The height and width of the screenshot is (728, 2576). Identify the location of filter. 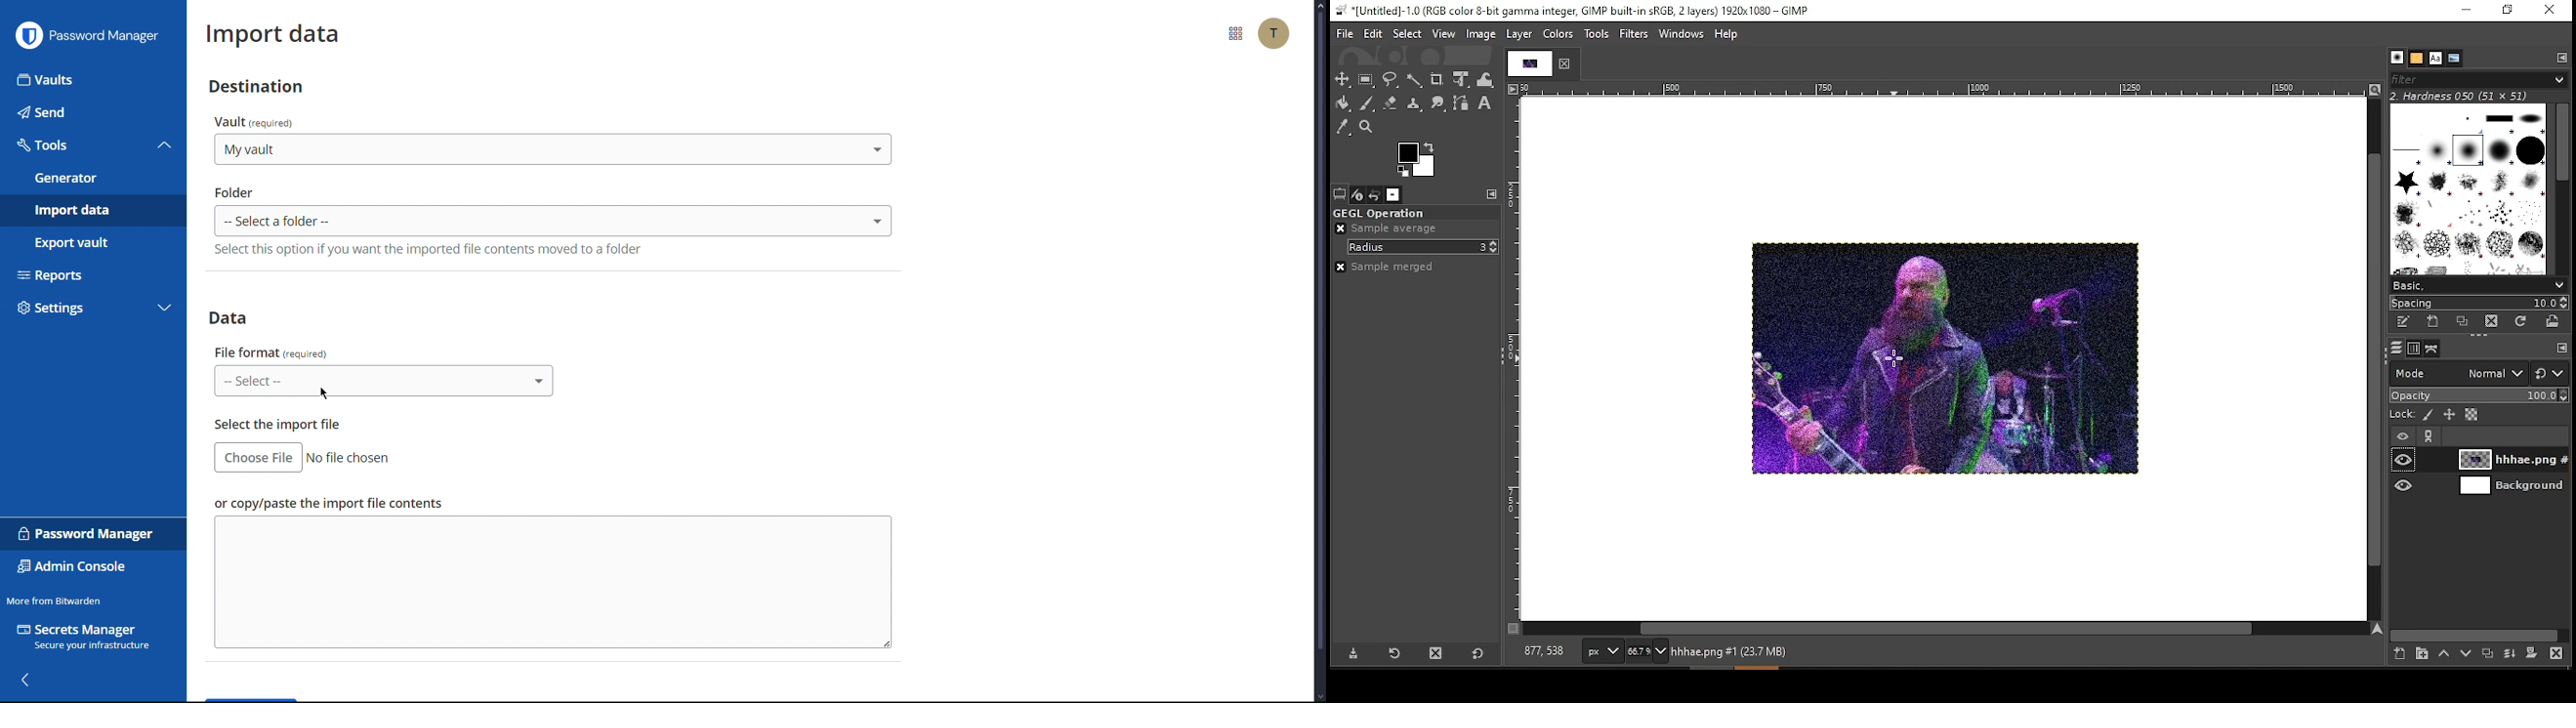
(1634, 34).